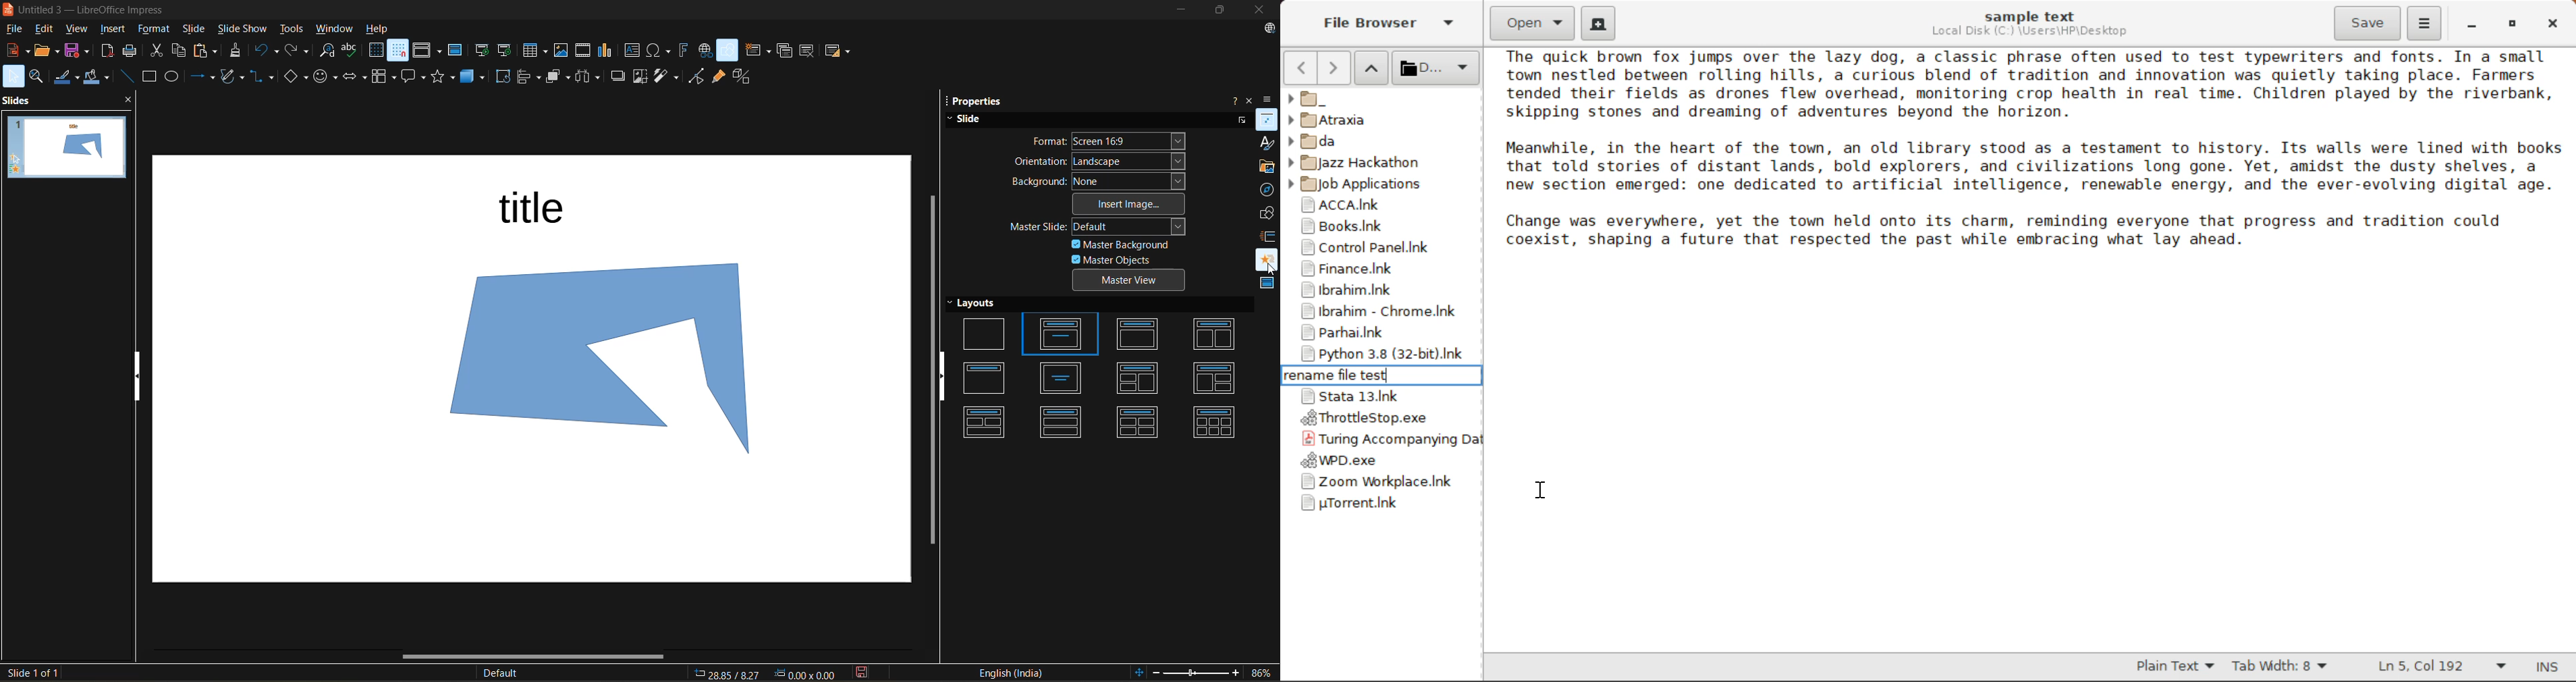 The width and height of the screenshot is (2576, 700). What do you see at coordinates (77, 31) in the screenshot?
I see `view` at bounding box center [77, 31].